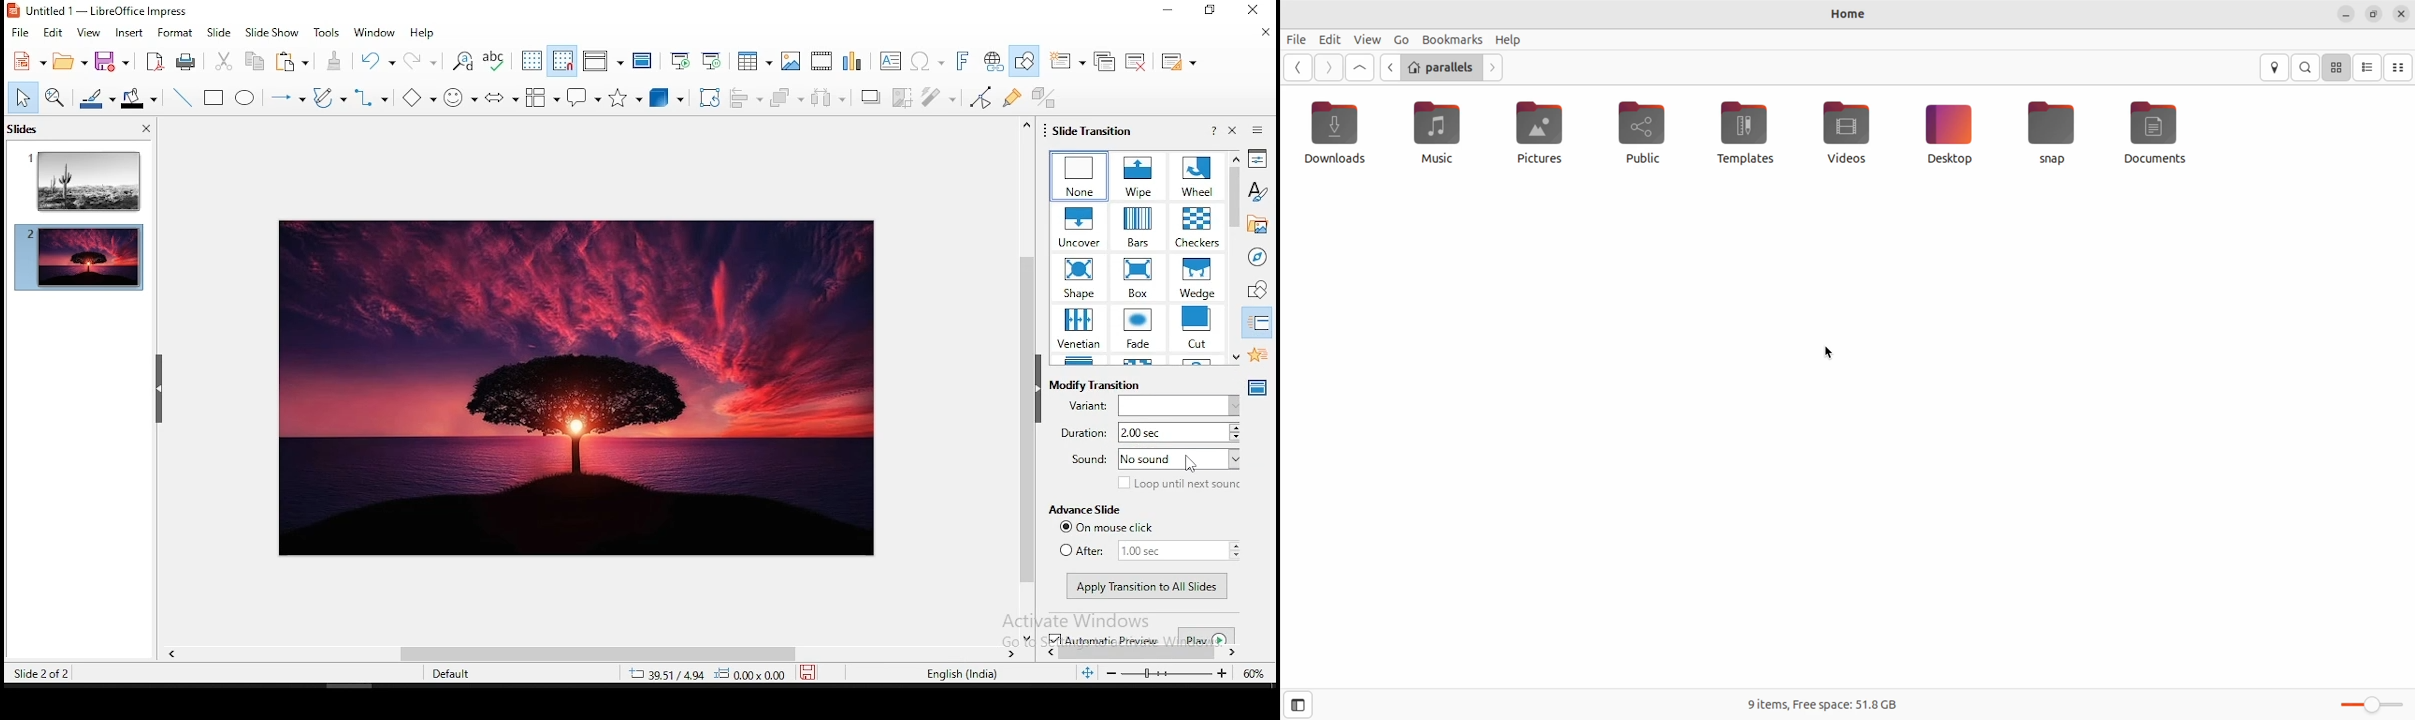  What do you see at coordinates (216, 98) in the screenshot?
I see `rectangle` at bounding box center [216, 98].